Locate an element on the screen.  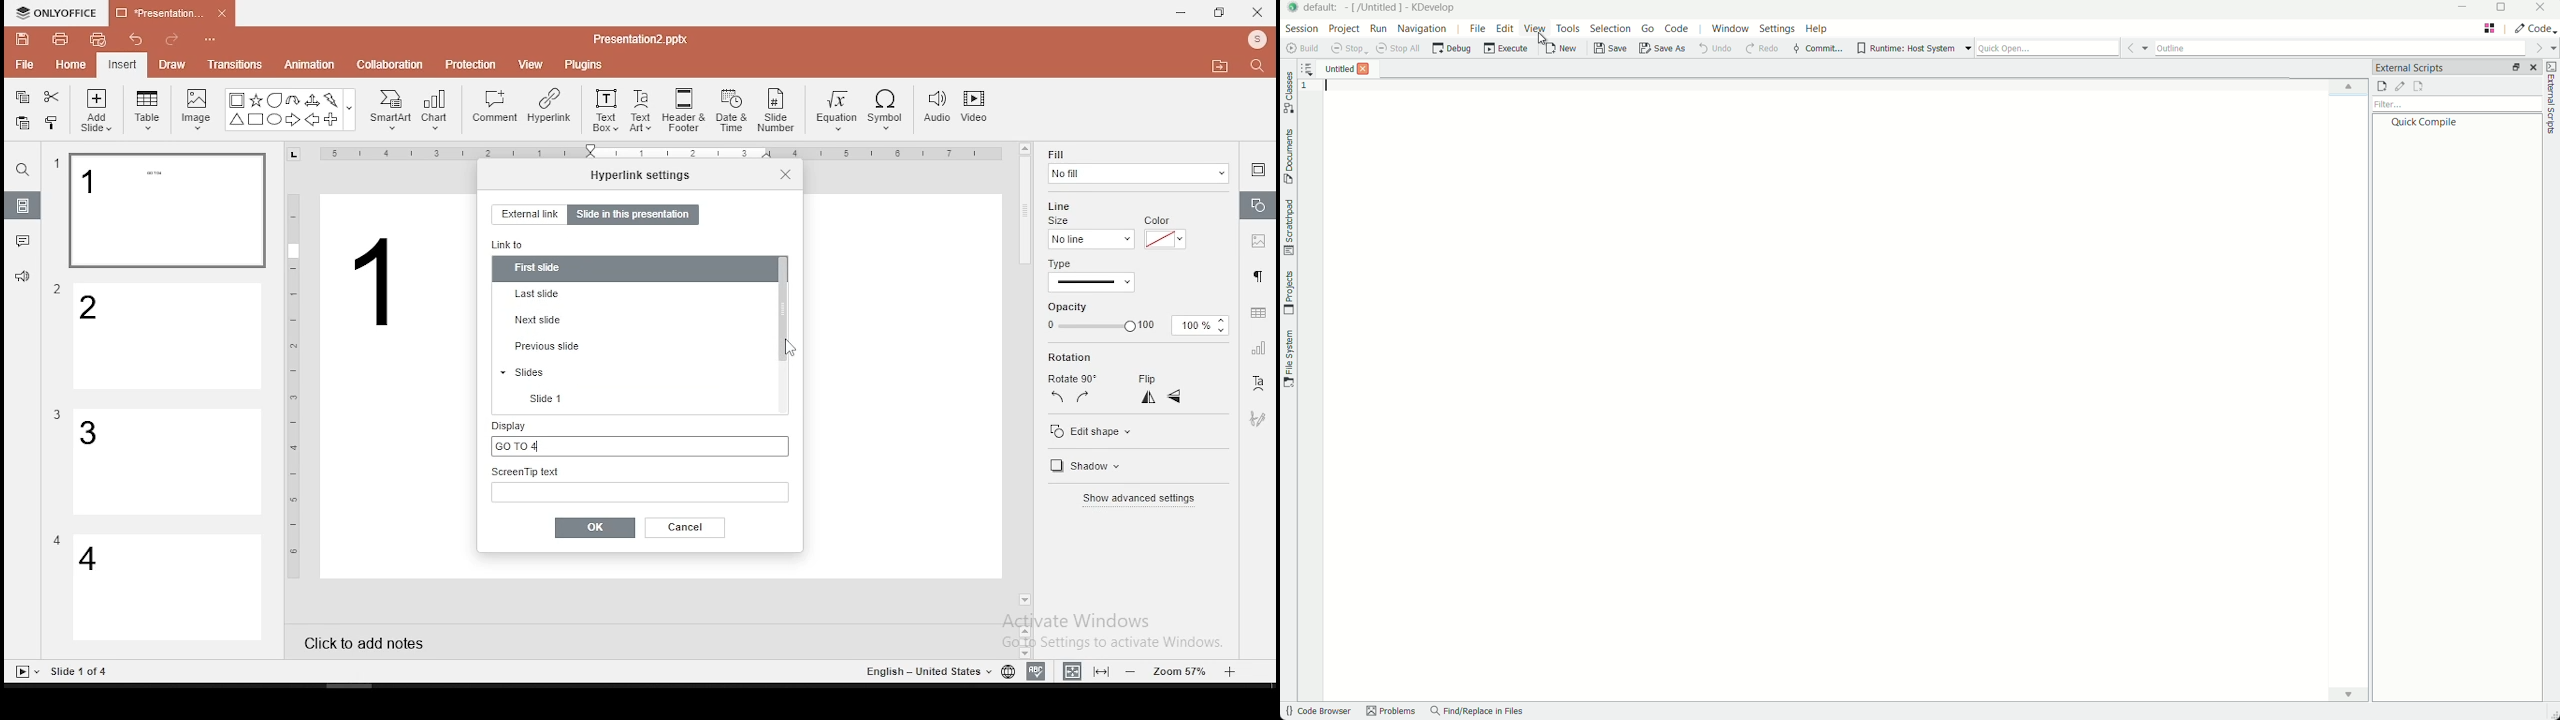
equation is located at coordinates (835, 111).